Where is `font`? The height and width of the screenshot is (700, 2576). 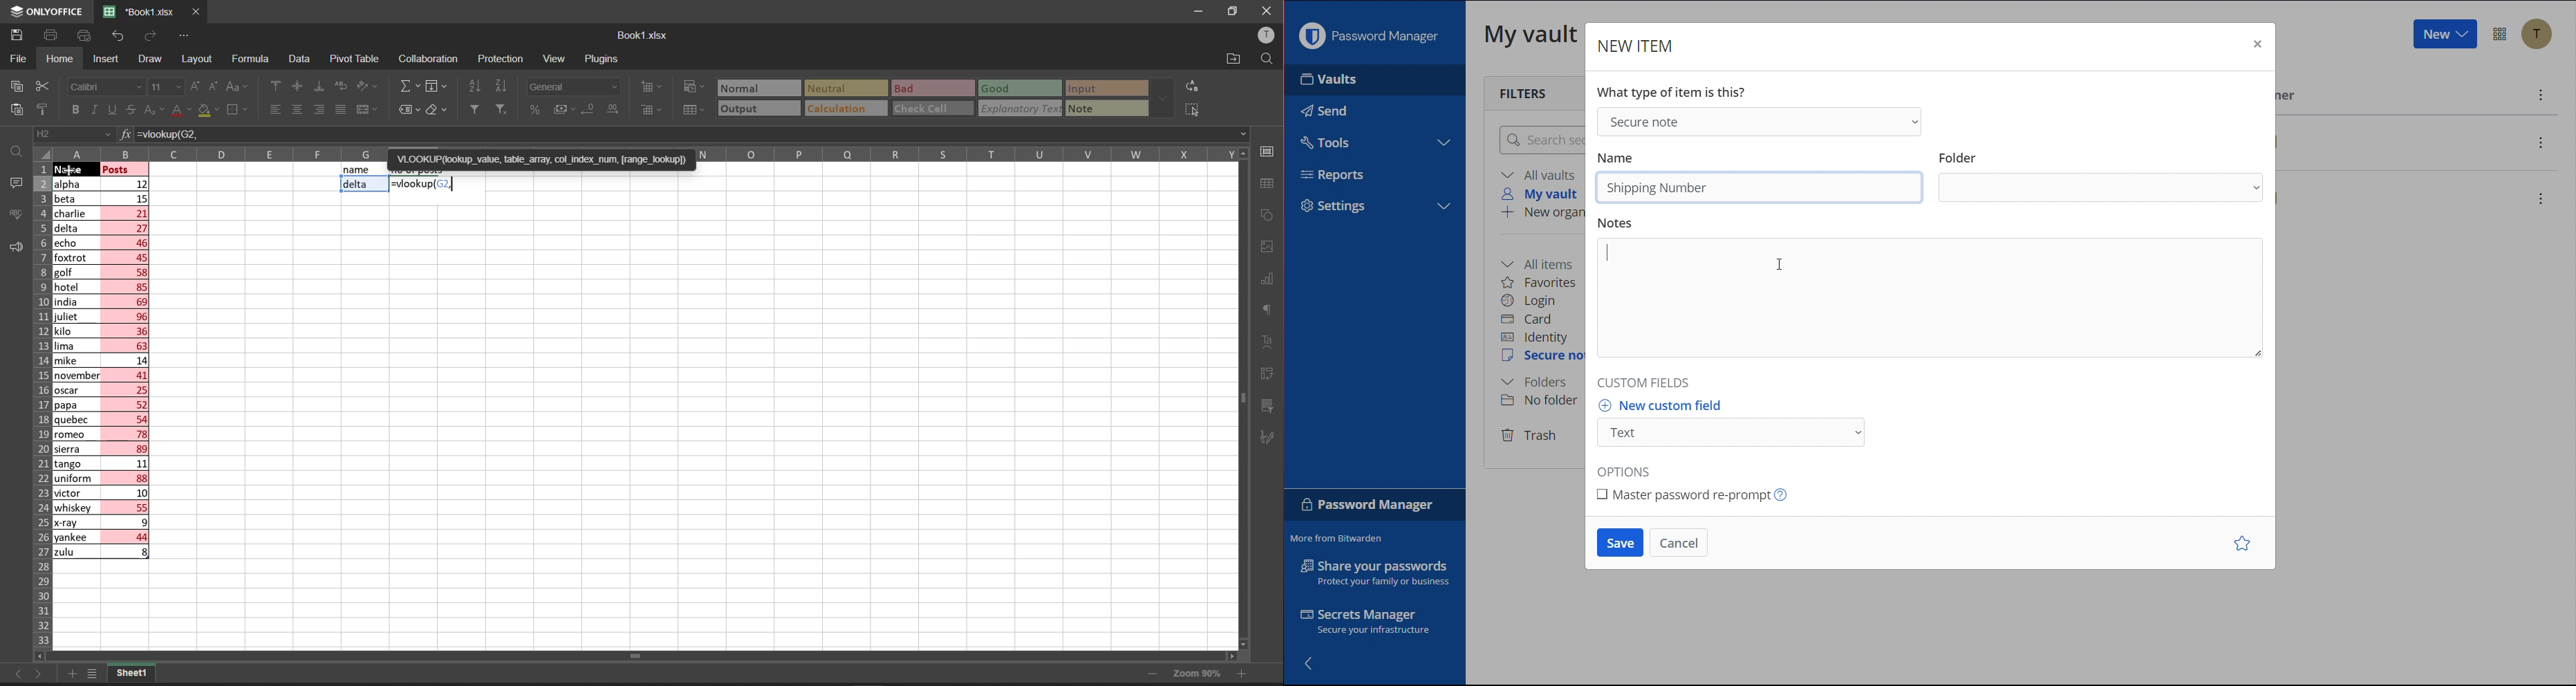
font is located at coordinates (105, 86).